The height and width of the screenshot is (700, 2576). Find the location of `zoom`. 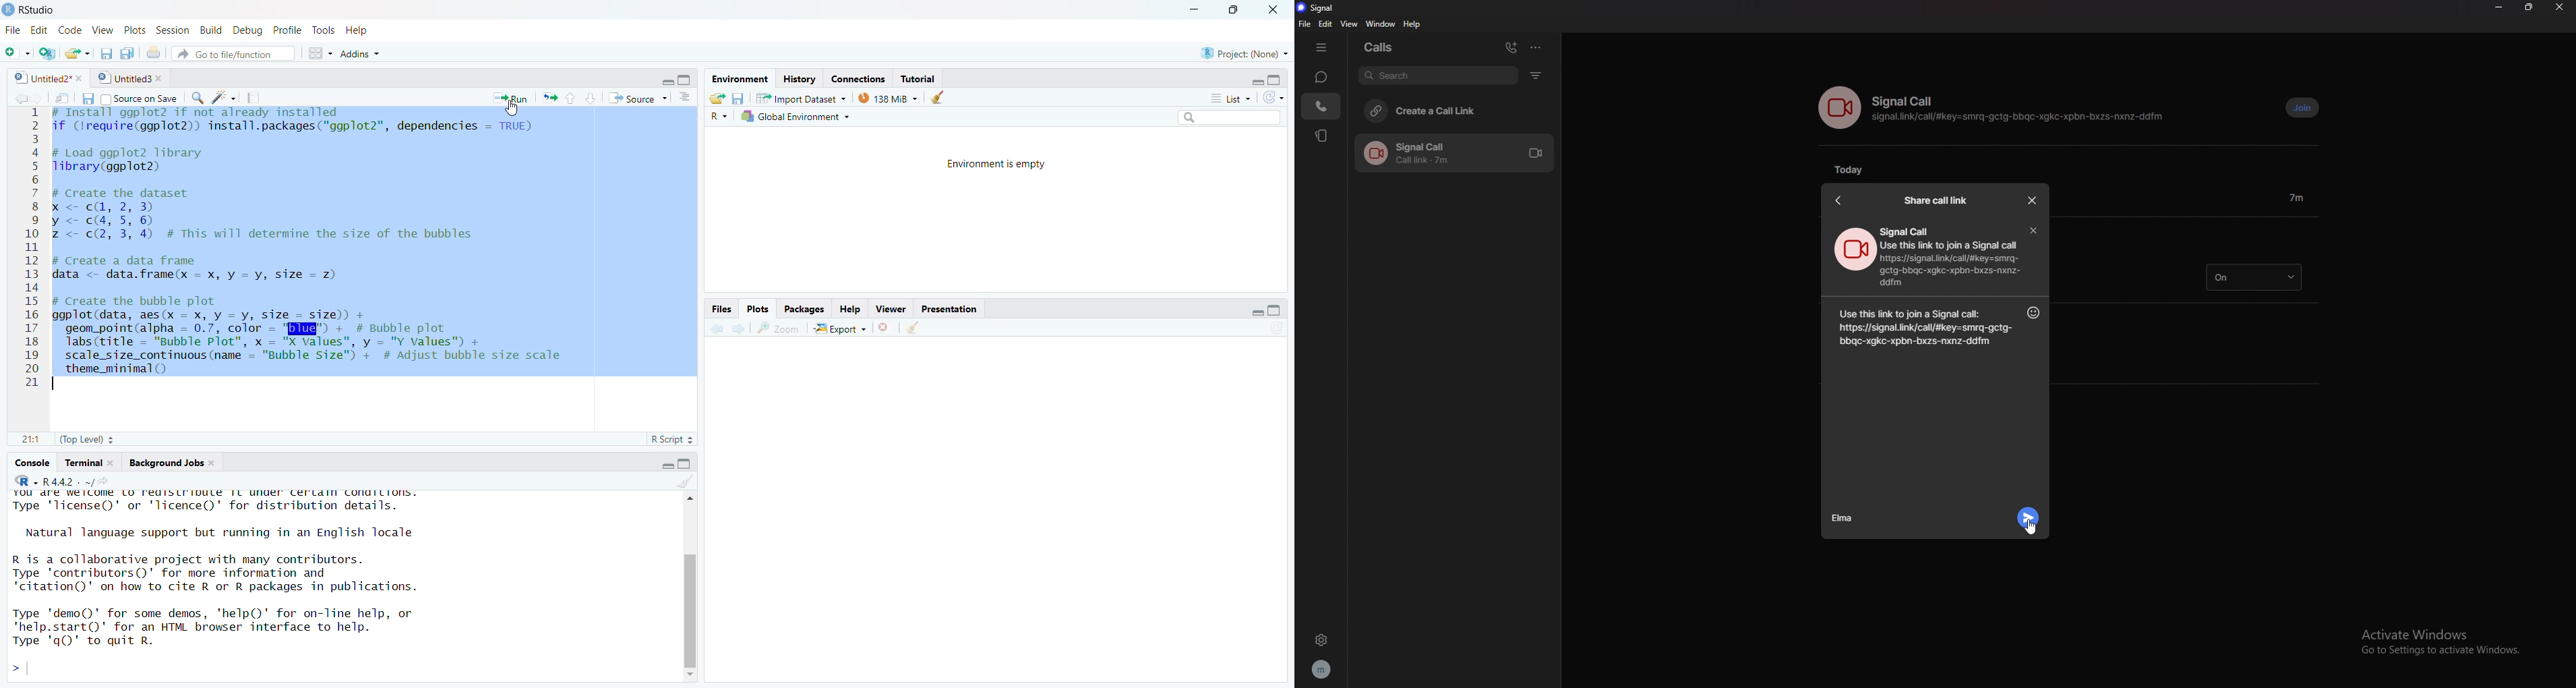

zoom is located at coordinates (780, 328).